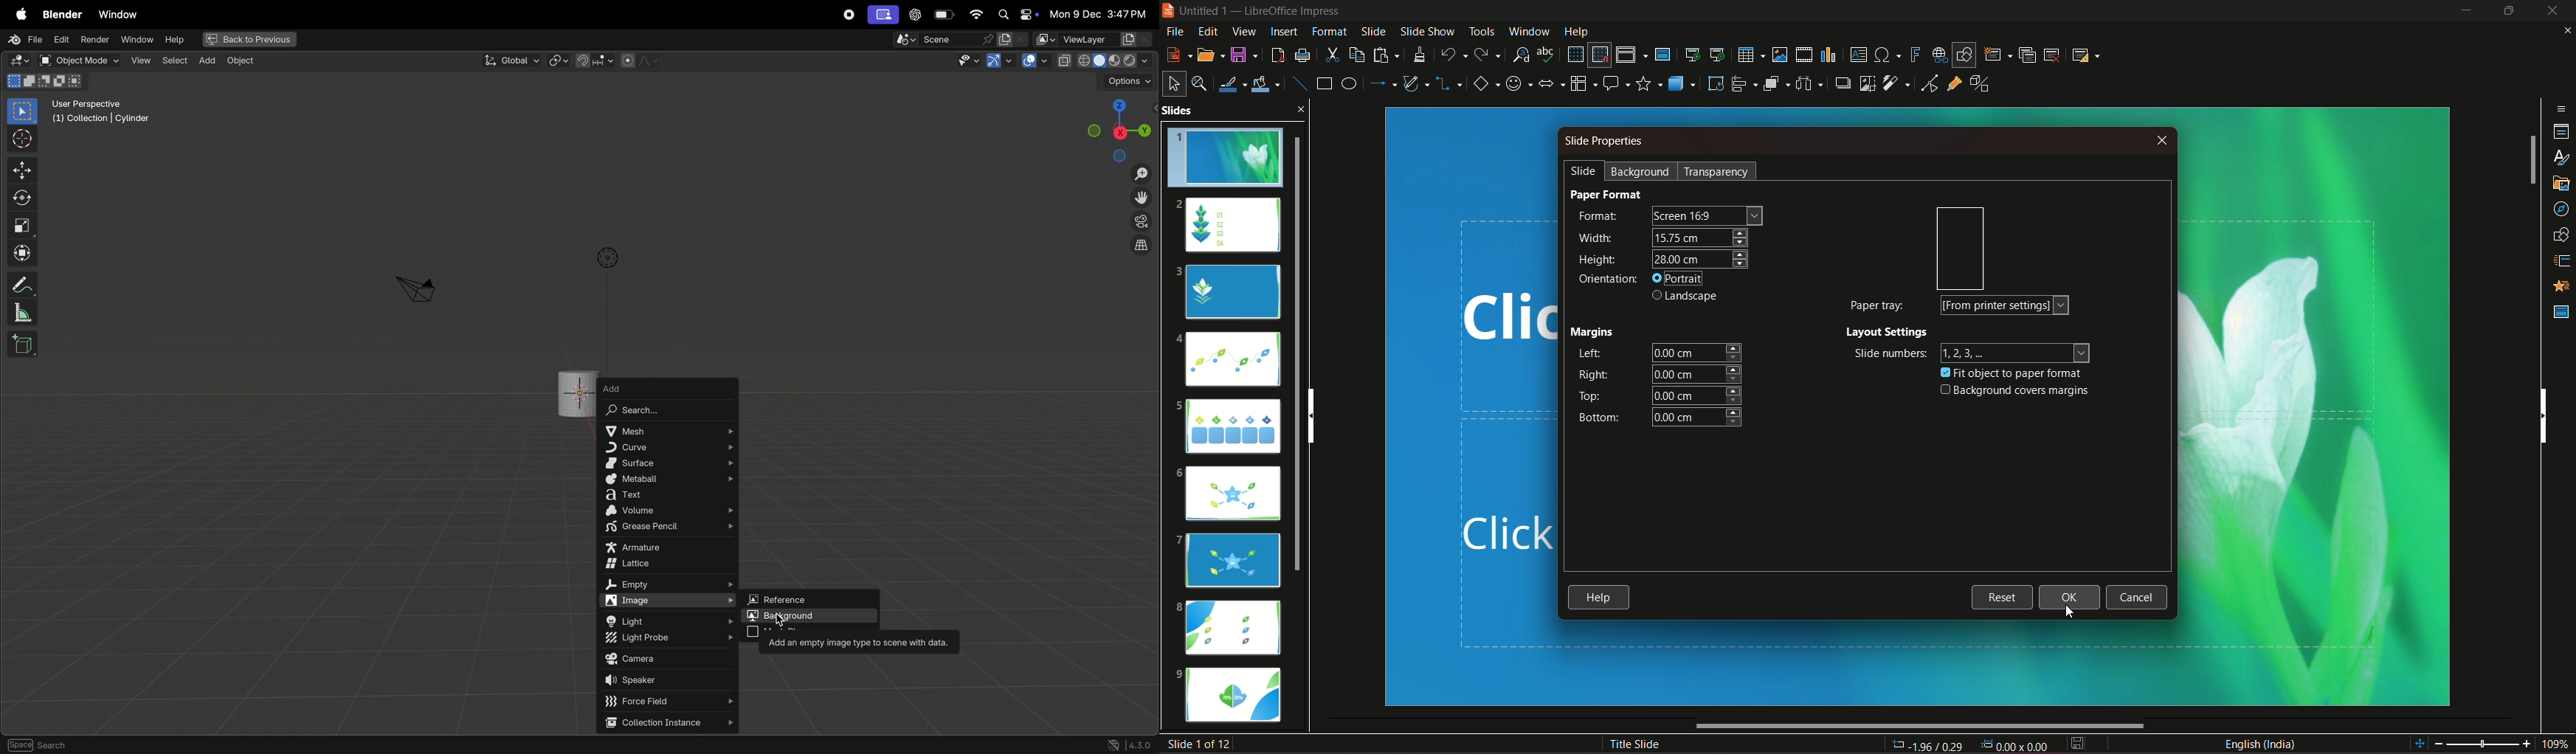  Describe the element at coordinates (1220, 111) in the screenshot. I see `slides` at that location.